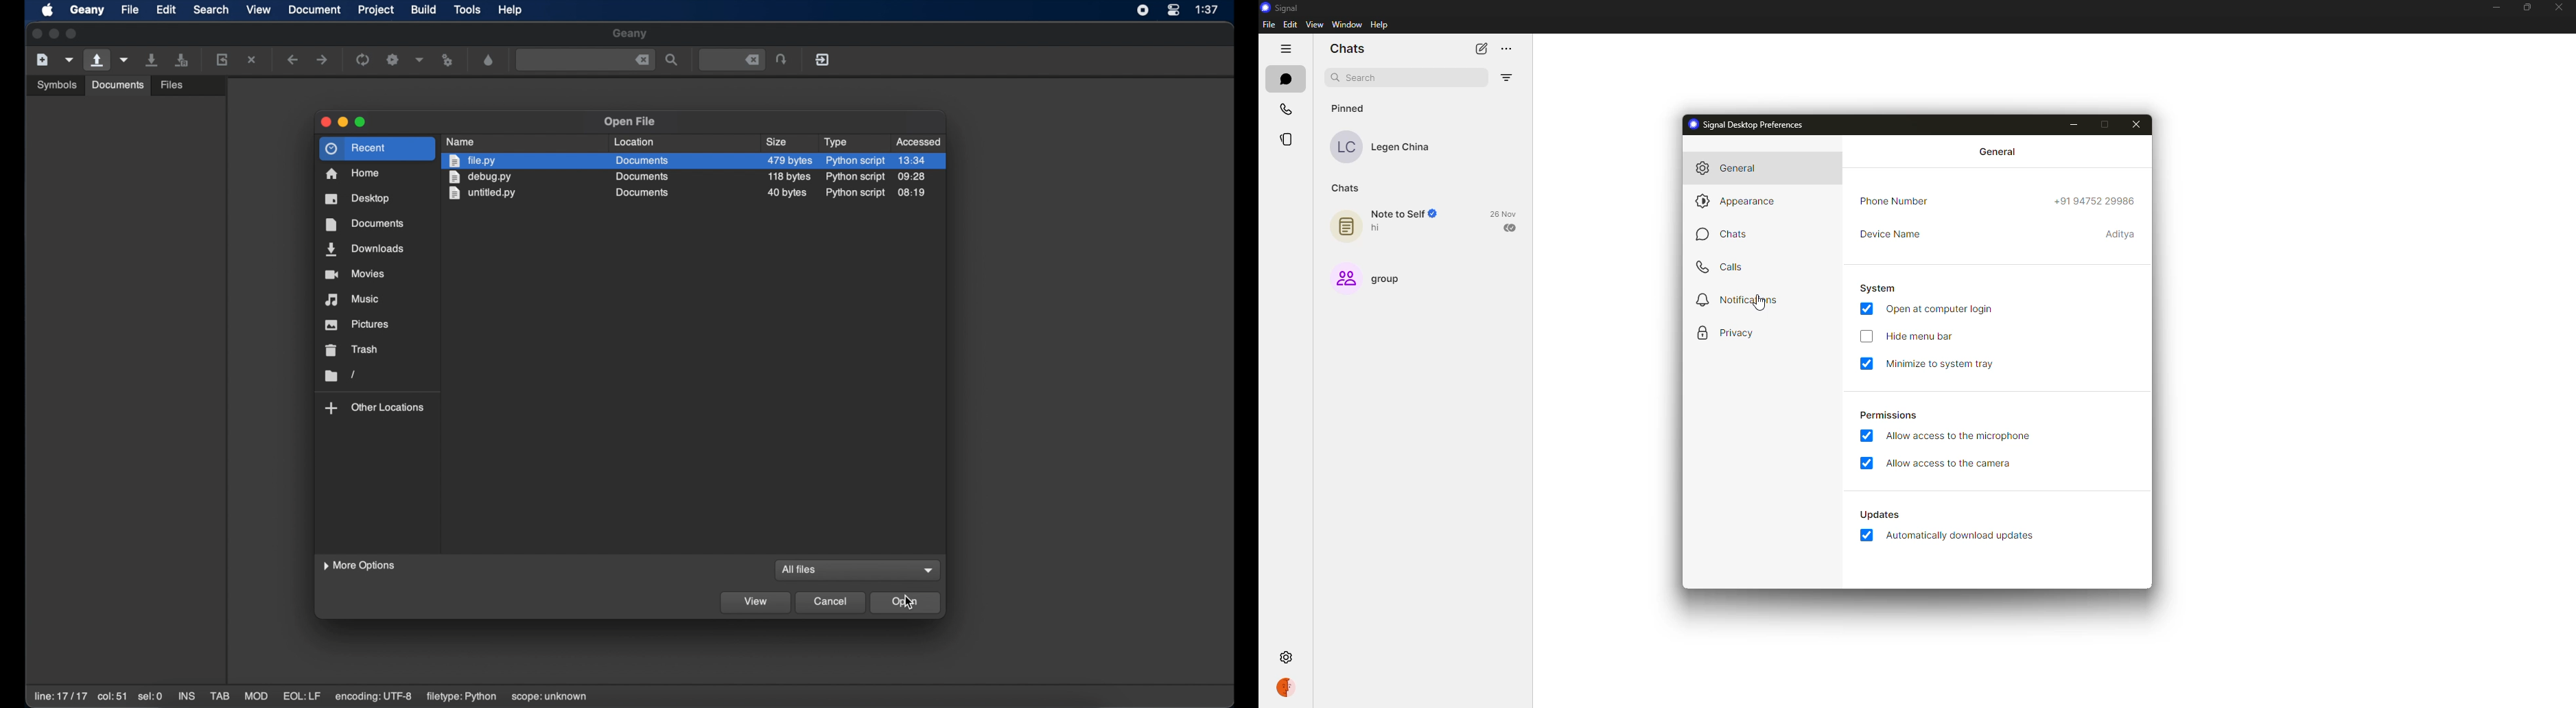 The image size is (2576, 728). What do you see at coordinates (930, 570) in the screenshot?
I see `dropdown` at bounding box center [930, 570].